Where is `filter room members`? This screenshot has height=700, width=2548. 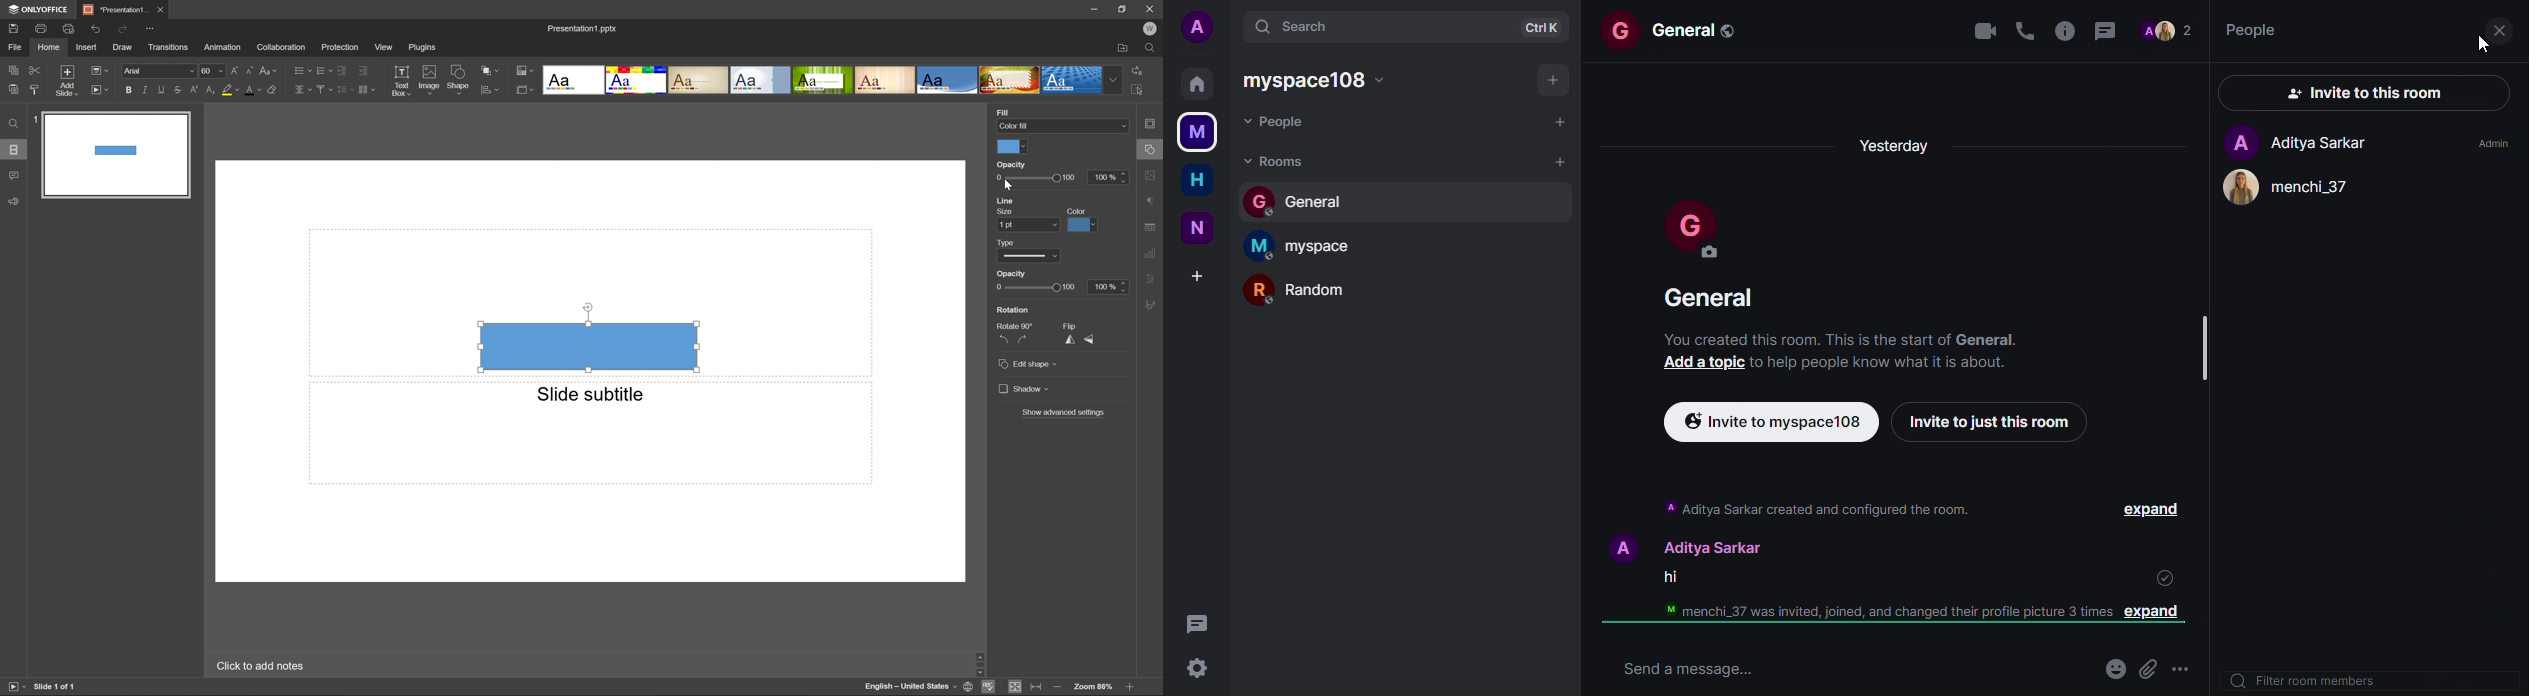
filter room members is located at coordinates (2312, 681).